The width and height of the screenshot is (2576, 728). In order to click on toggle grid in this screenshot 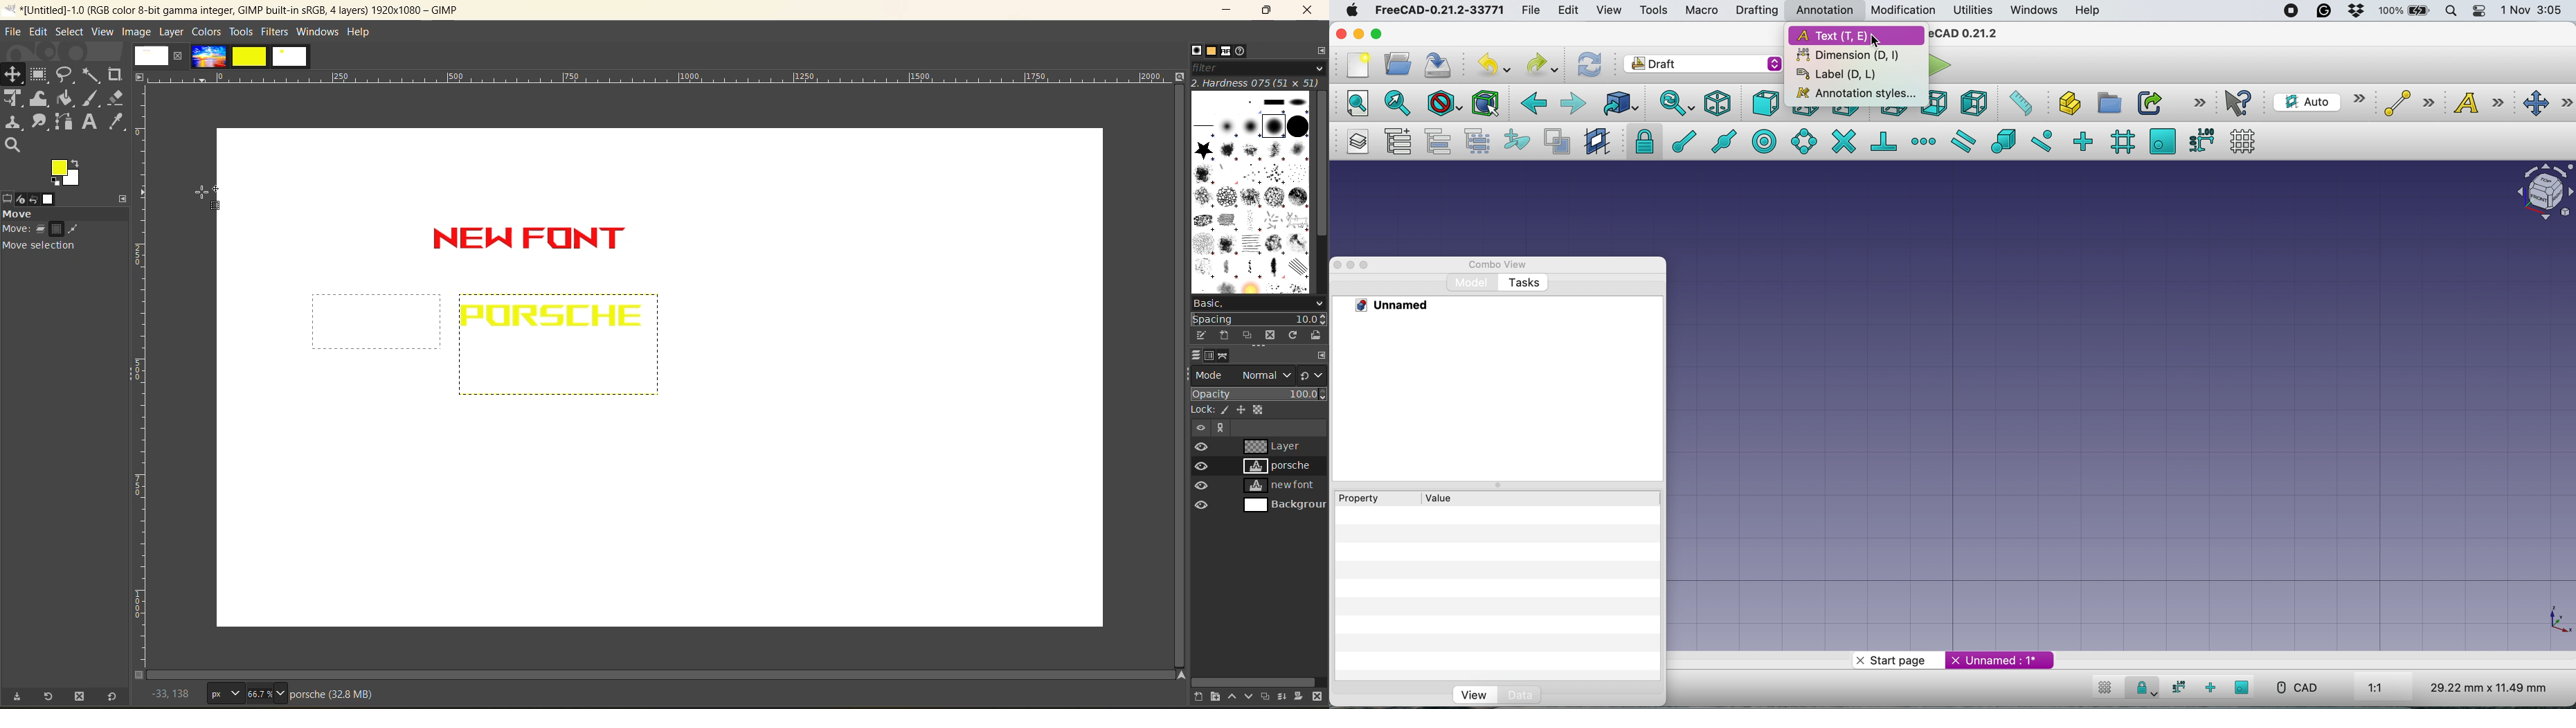, I will do `click(2243, 141)`.